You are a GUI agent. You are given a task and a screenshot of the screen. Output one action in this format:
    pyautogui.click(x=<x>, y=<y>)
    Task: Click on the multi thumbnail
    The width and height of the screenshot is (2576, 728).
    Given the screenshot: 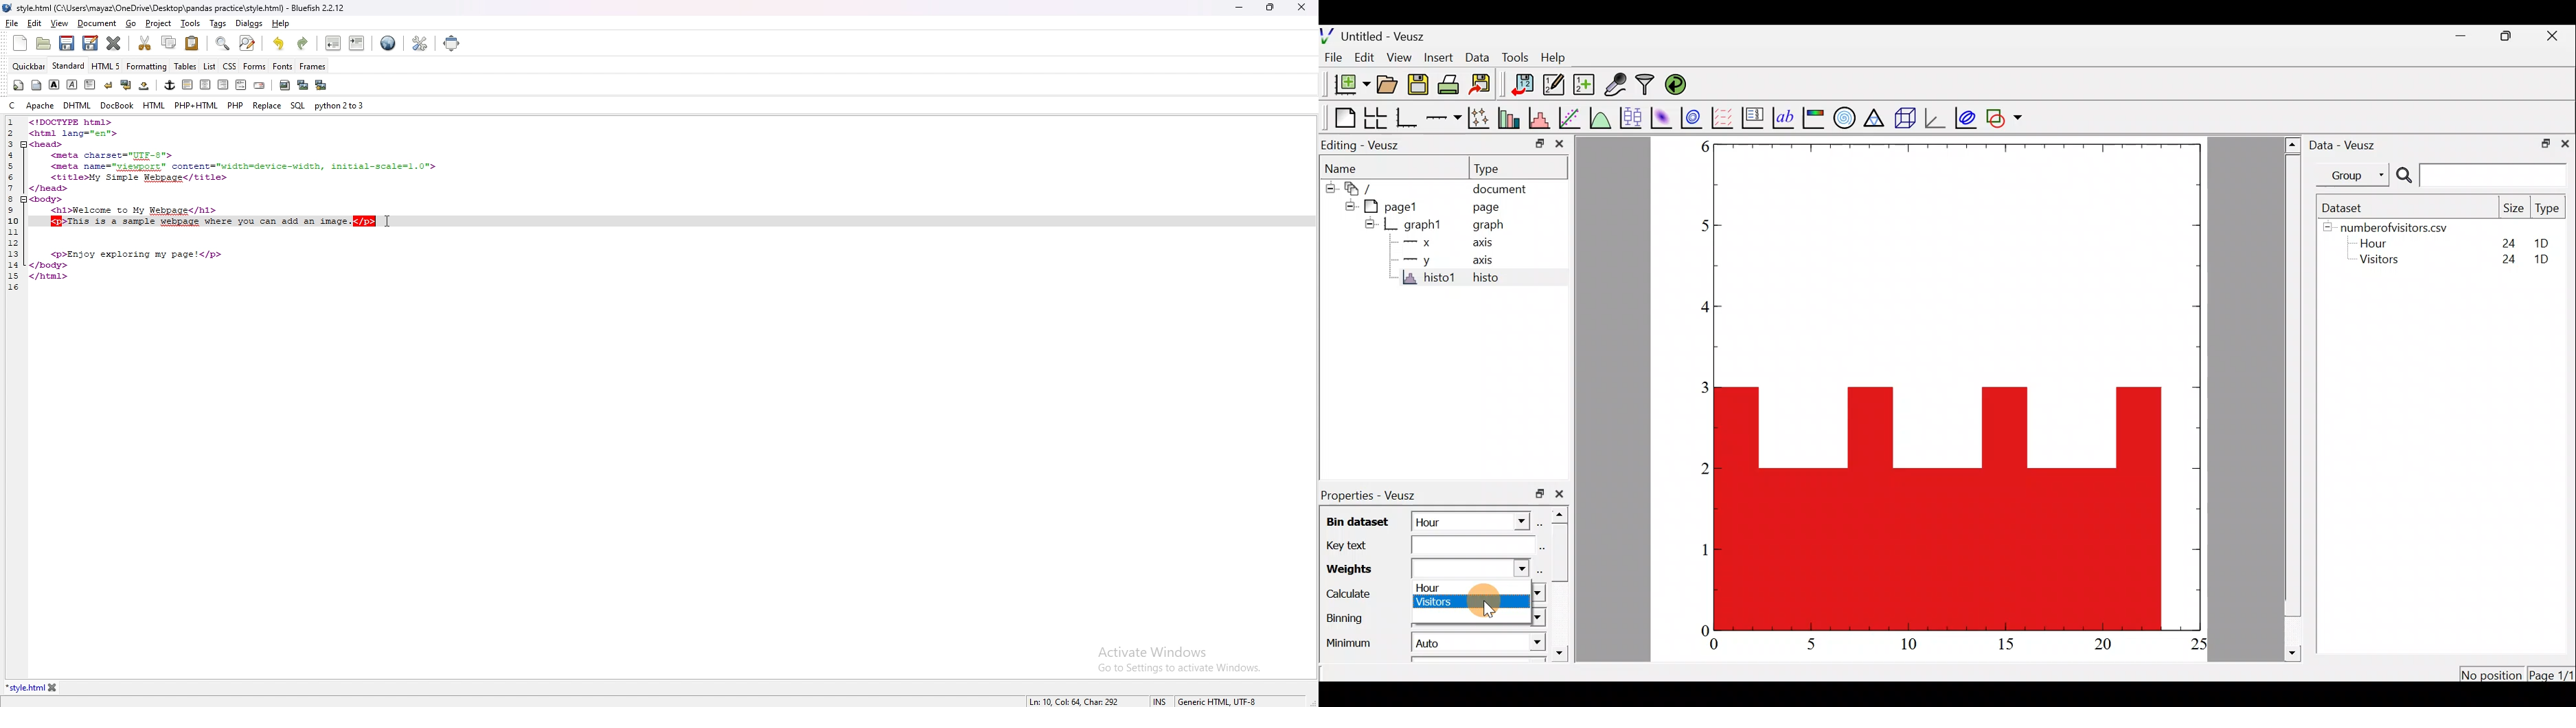 What is the action you would take?
    pyautogui.click(x=320, y=85)
    